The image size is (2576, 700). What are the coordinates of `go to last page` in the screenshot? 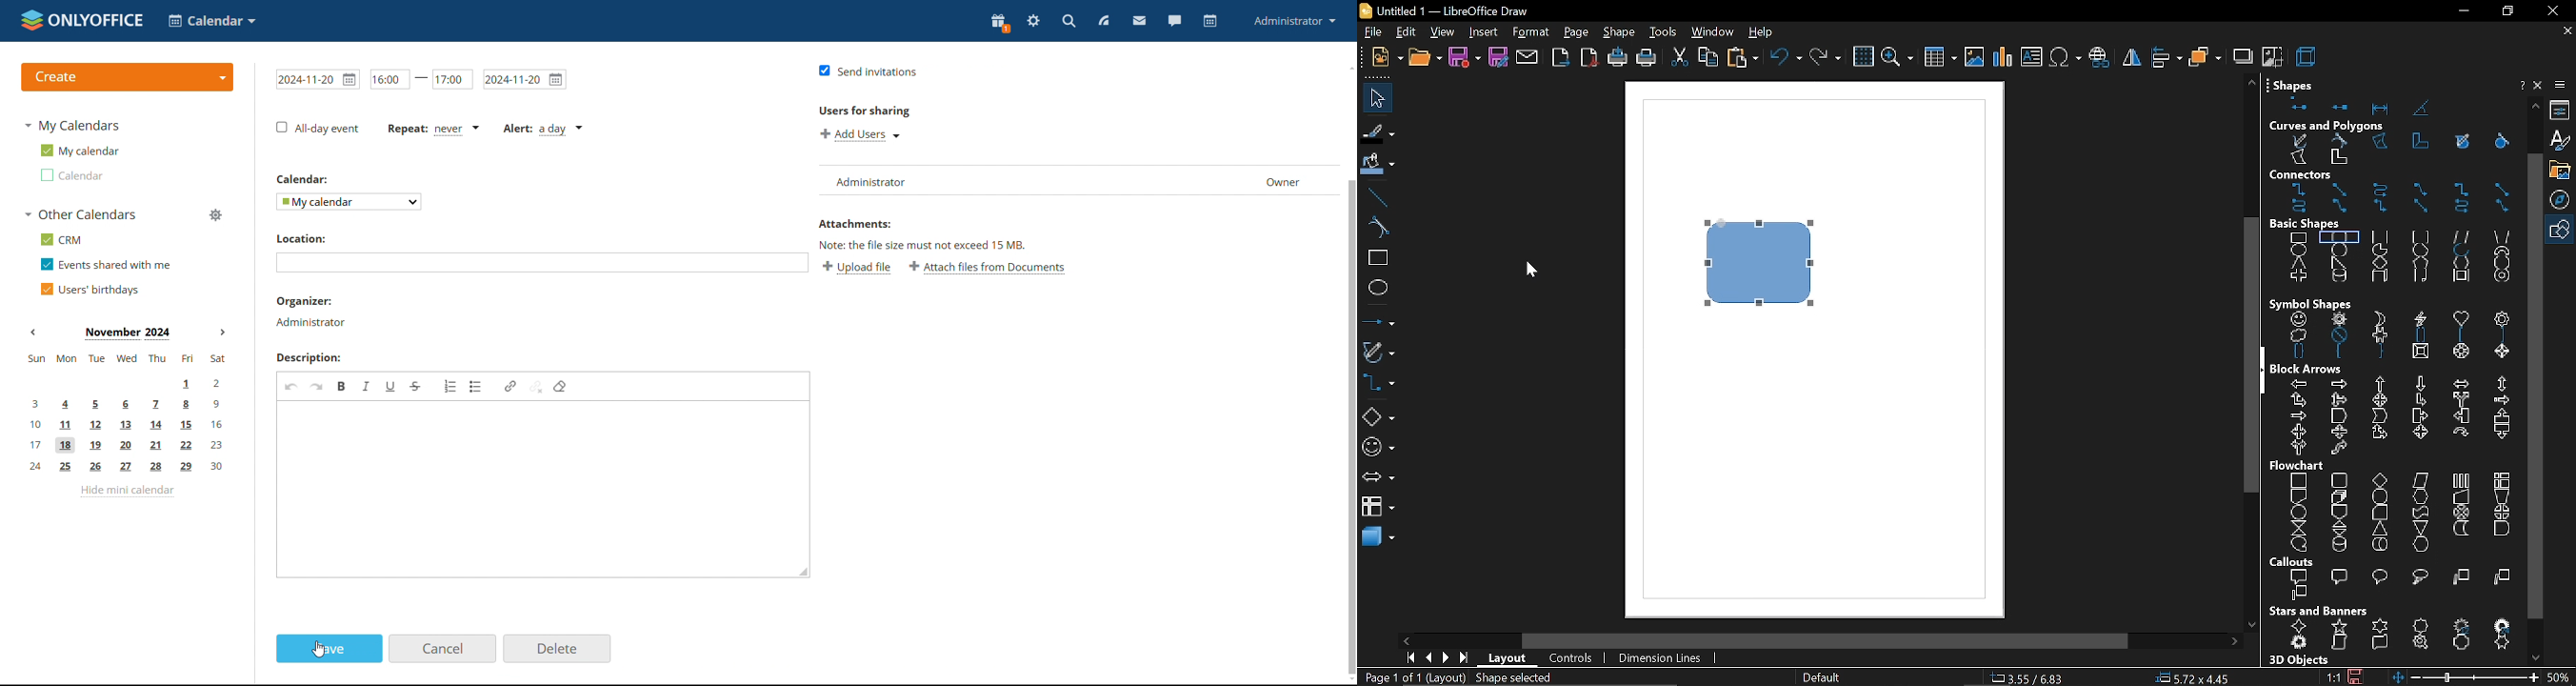 It's located at (1466, 659).